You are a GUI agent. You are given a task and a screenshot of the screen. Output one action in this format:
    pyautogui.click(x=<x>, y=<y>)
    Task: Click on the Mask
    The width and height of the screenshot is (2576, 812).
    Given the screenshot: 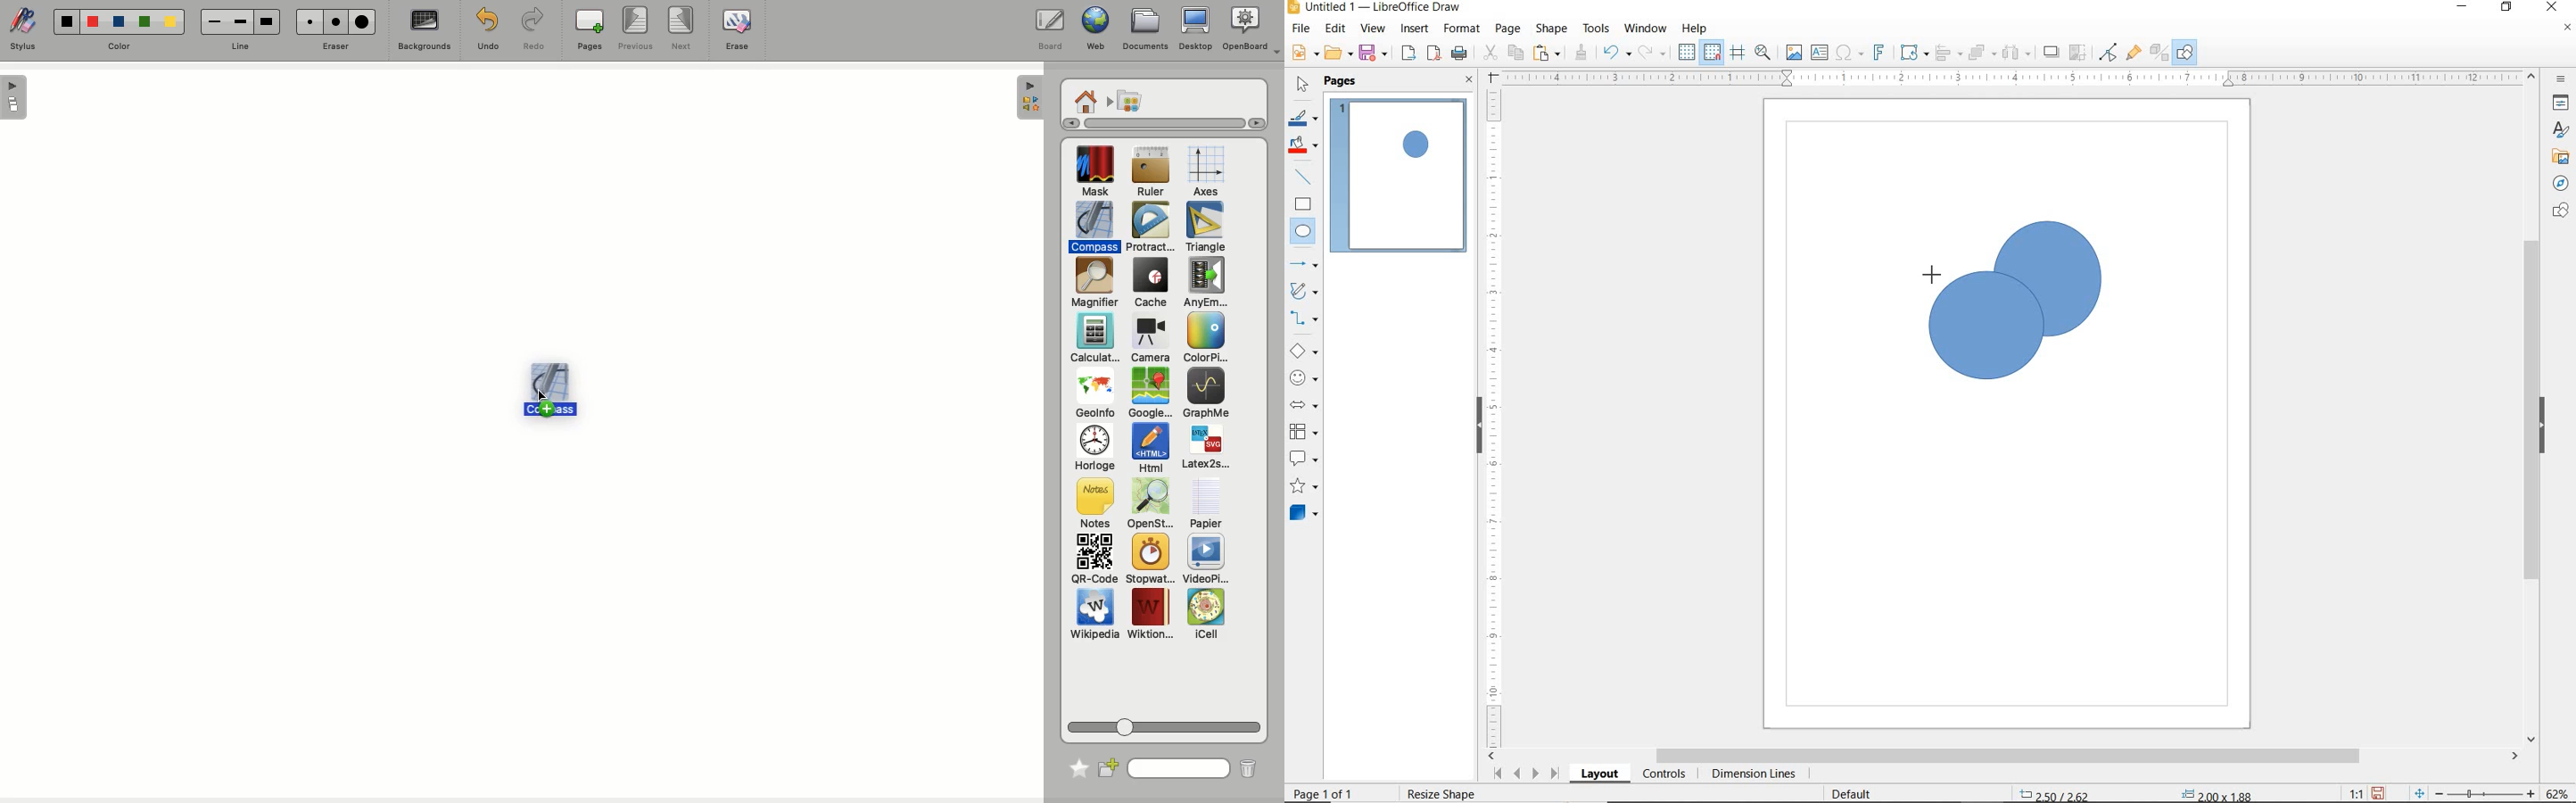 What is the action you would take?
    pyautogui.click(x=1095, y=173)
    